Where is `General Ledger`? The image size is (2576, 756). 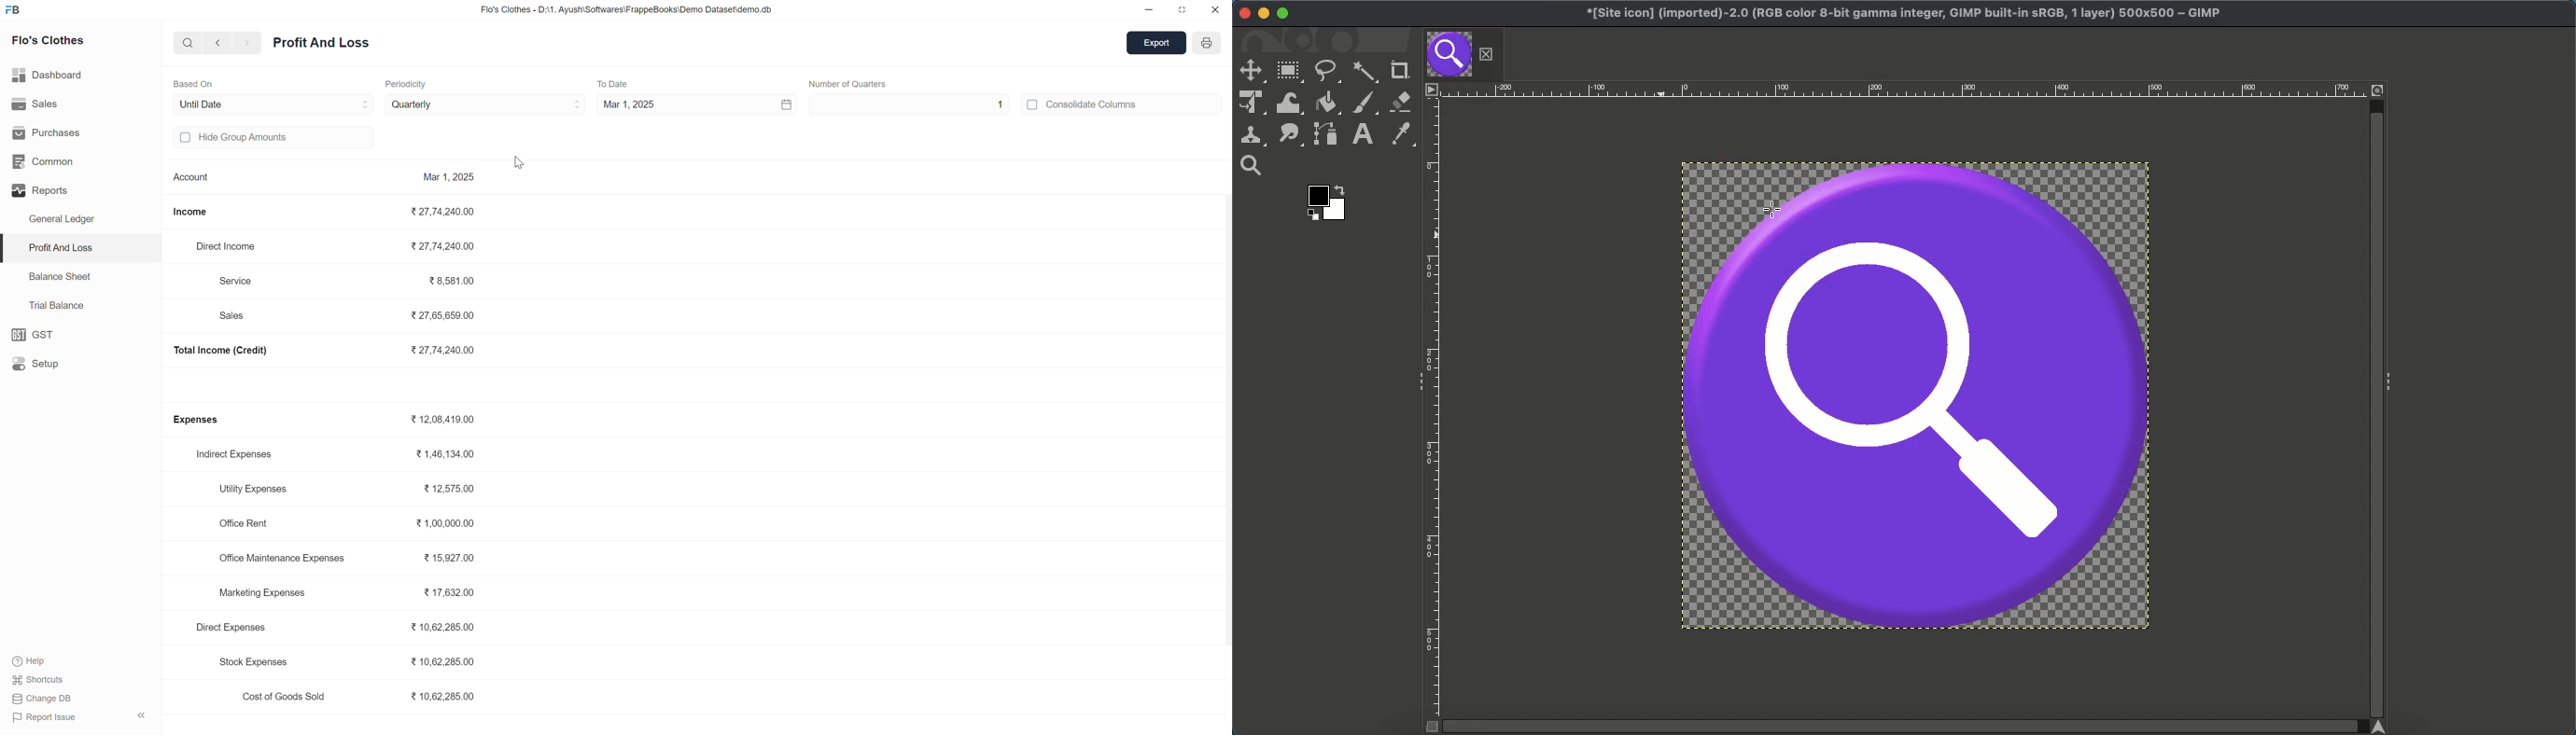 General Ledger is located at coordinates (72, 223).